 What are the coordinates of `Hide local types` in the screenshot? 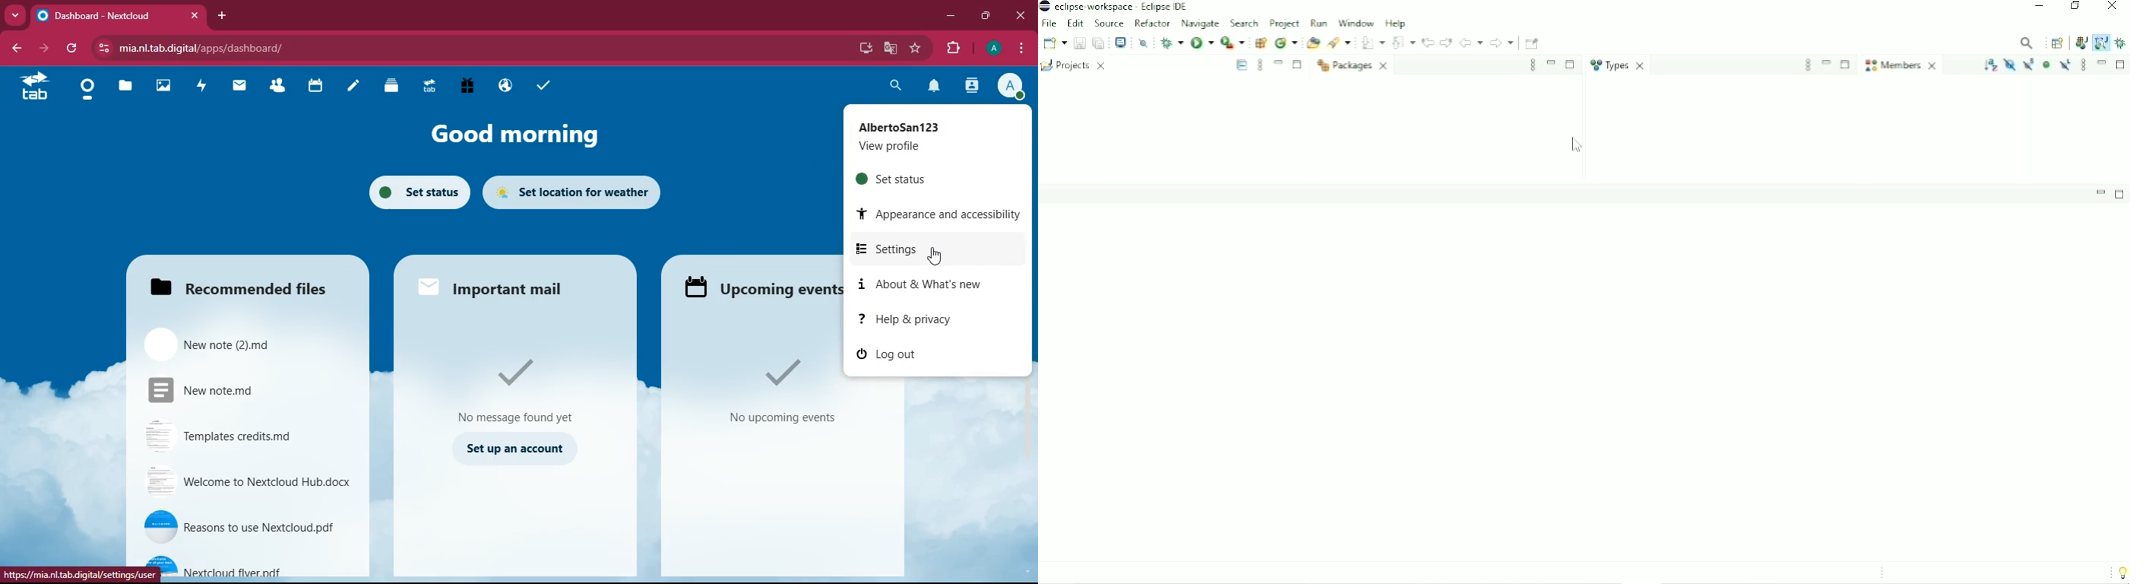 It's located at (2066, 65).